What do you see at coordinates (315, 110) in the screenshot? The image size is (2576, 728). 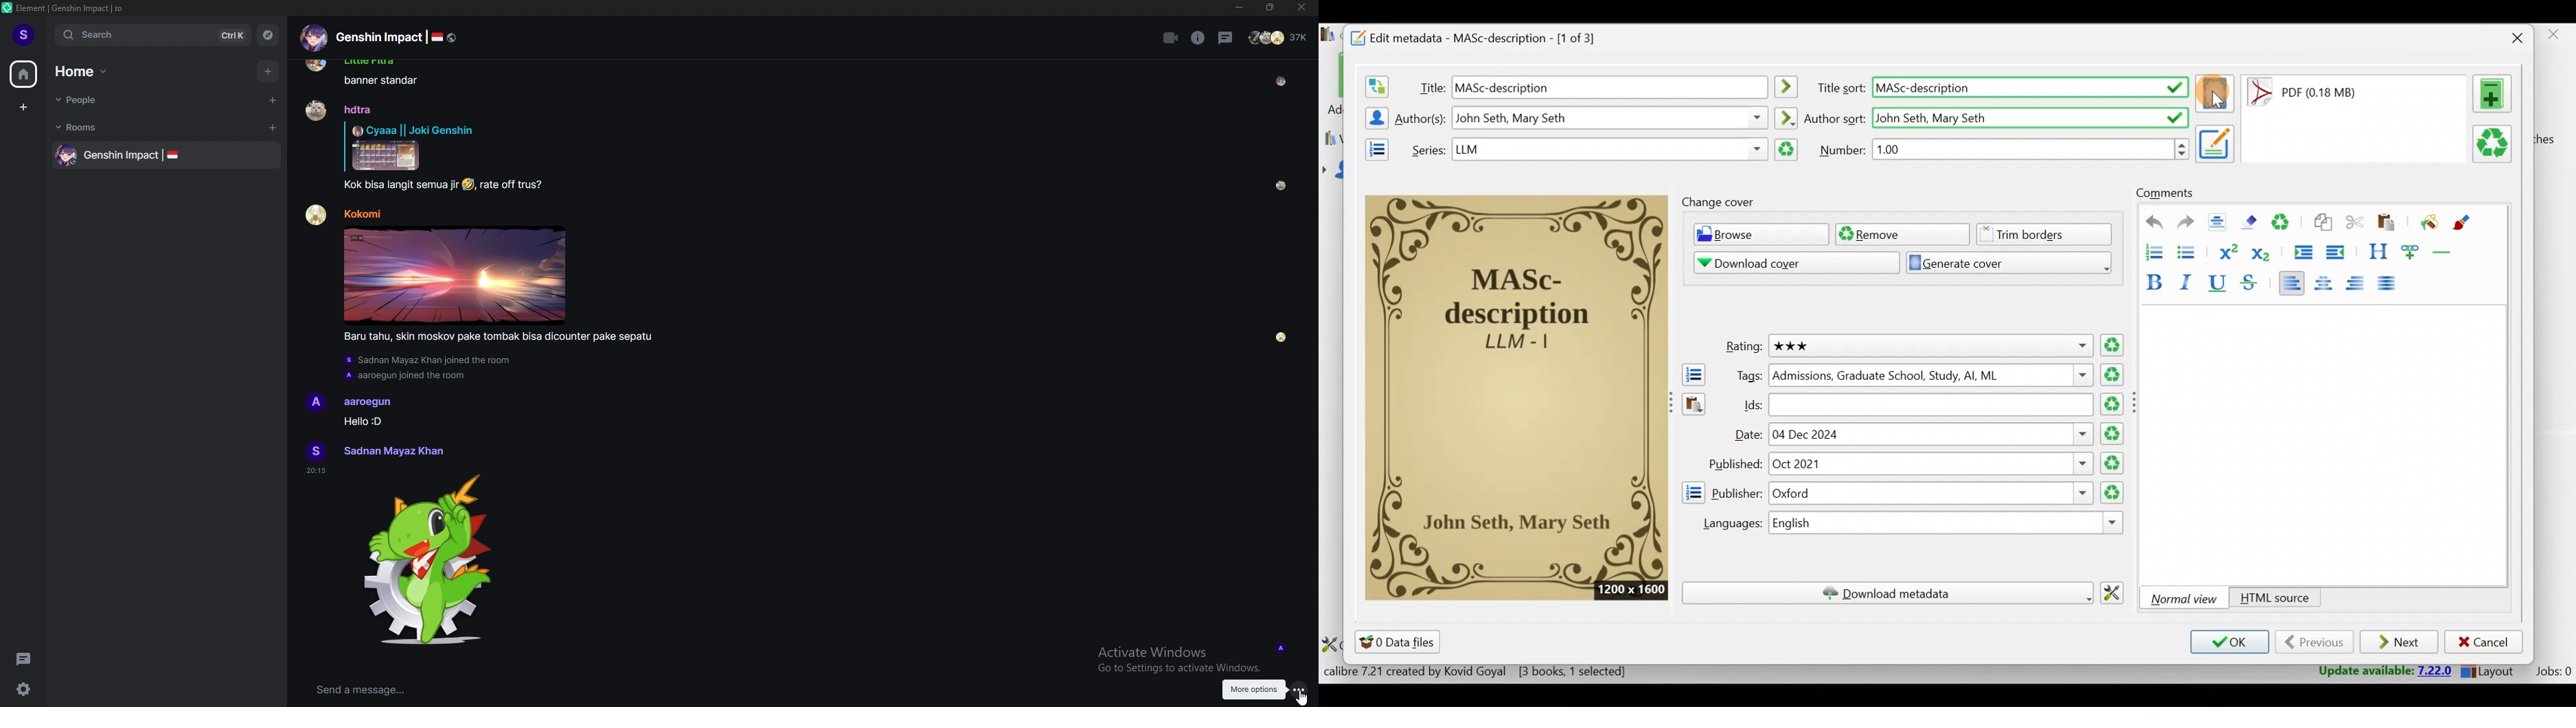 I see `Profile picture` at bounding box center [315, 110].